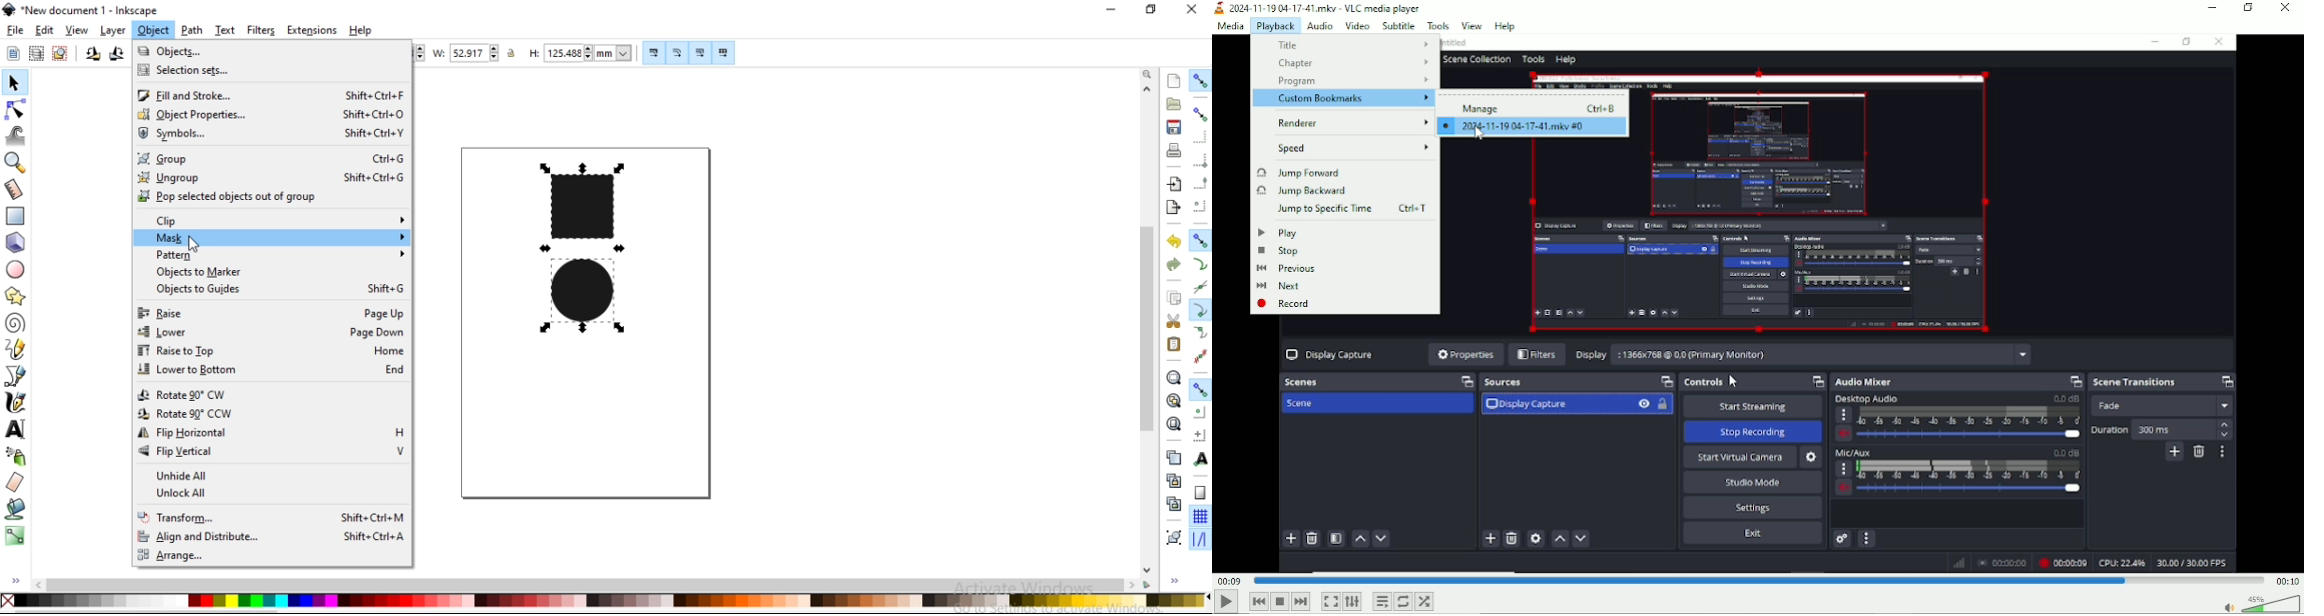 This screenshot has width=2324, height=616. I want to click on scrollbar, so click(586, 584).